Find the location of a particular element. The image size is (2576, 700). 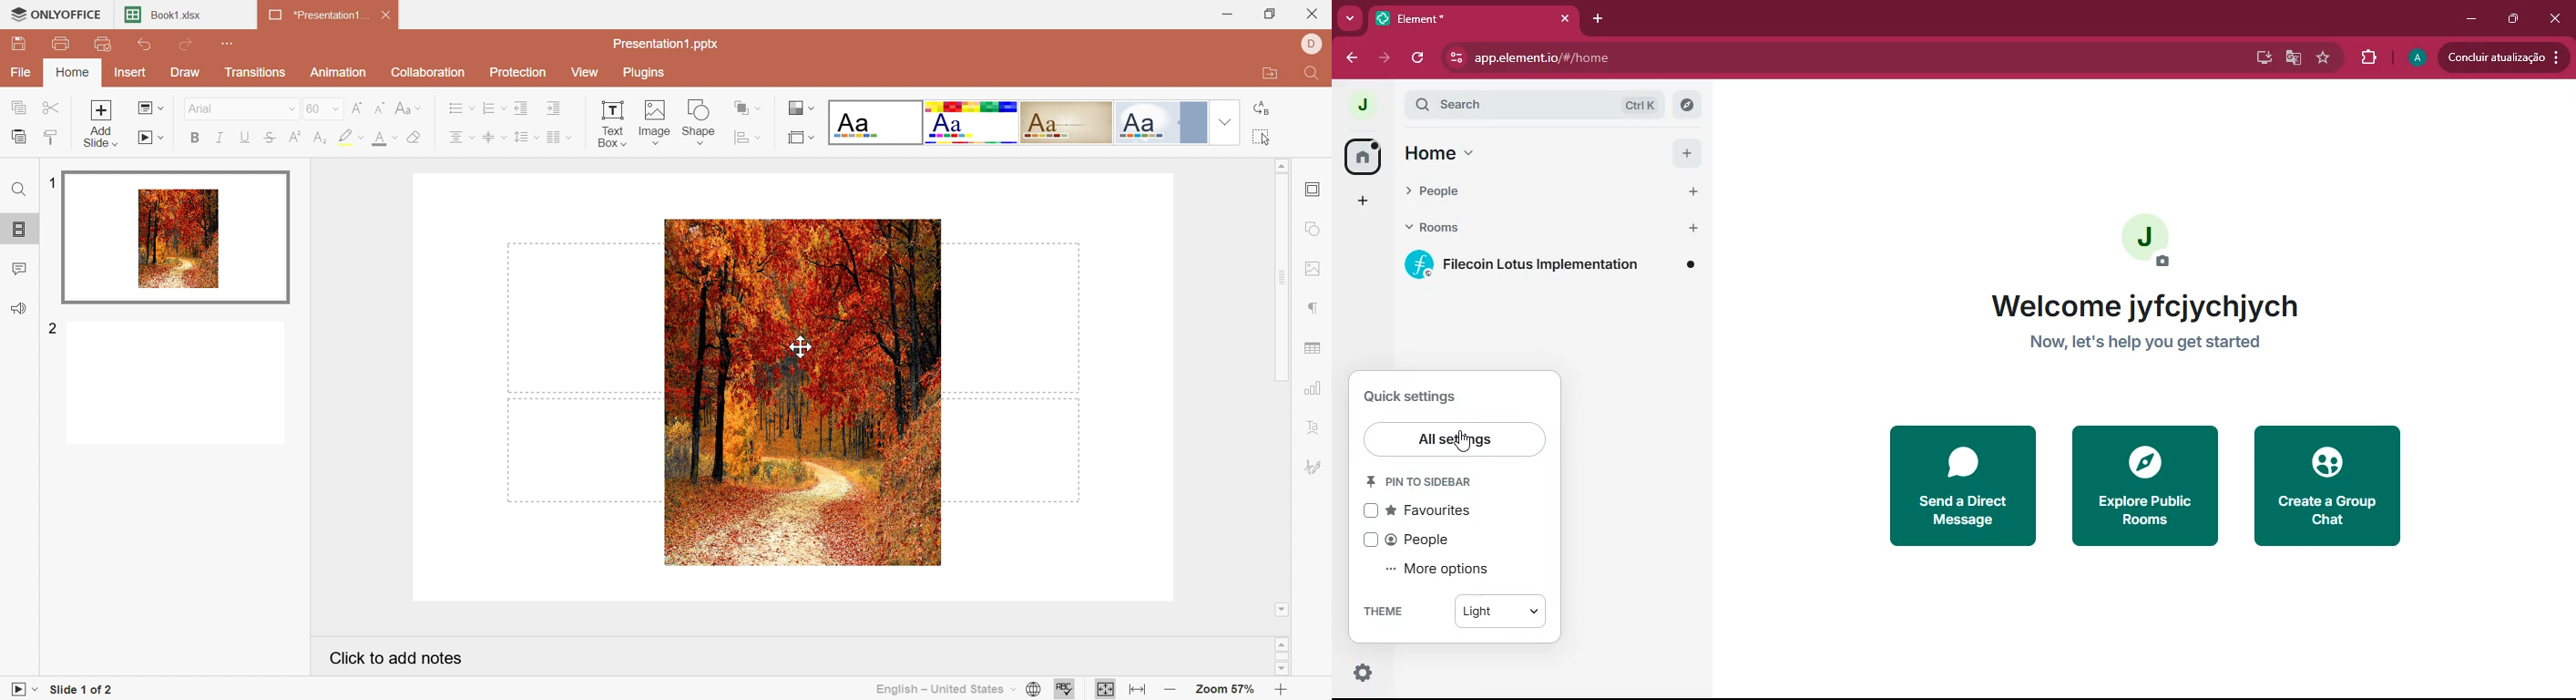

Signature settings is located at coordinates (1316, 468).